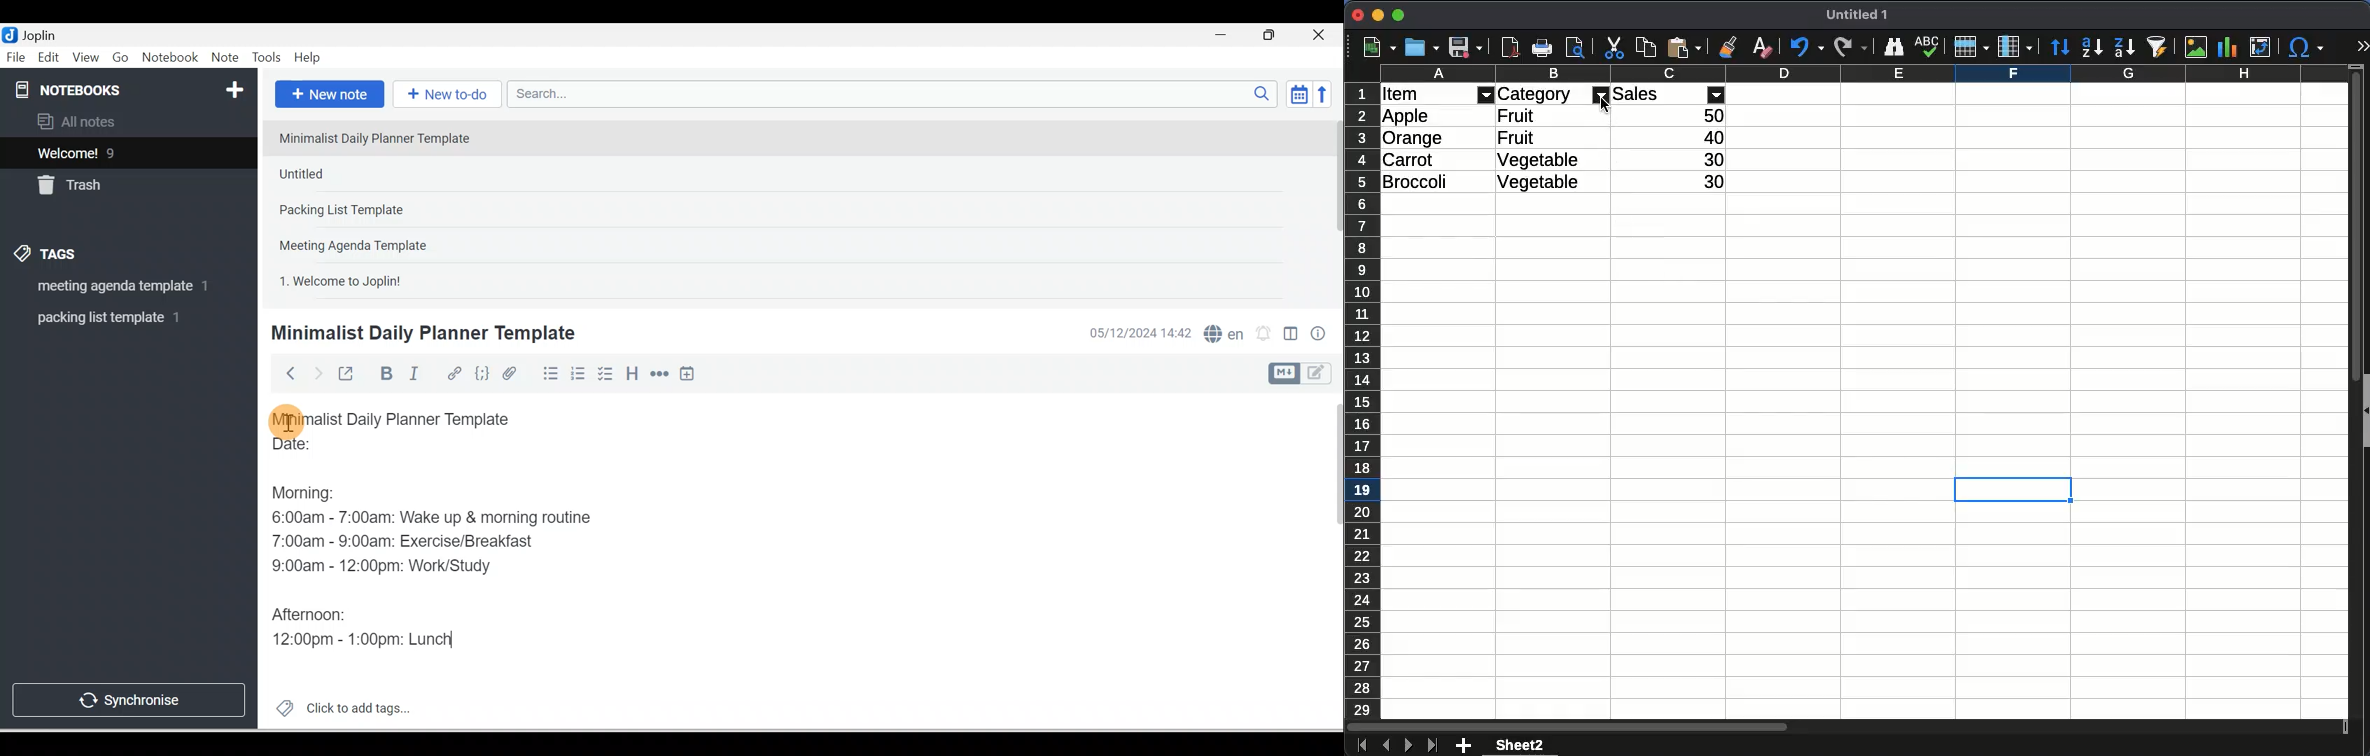 This screenshot has height=756, width=2380. What do you see at coordinates (405, 419) in the screenshot?
I see `Minimalist Daily Planner Template` at bounding box center [405, 419].